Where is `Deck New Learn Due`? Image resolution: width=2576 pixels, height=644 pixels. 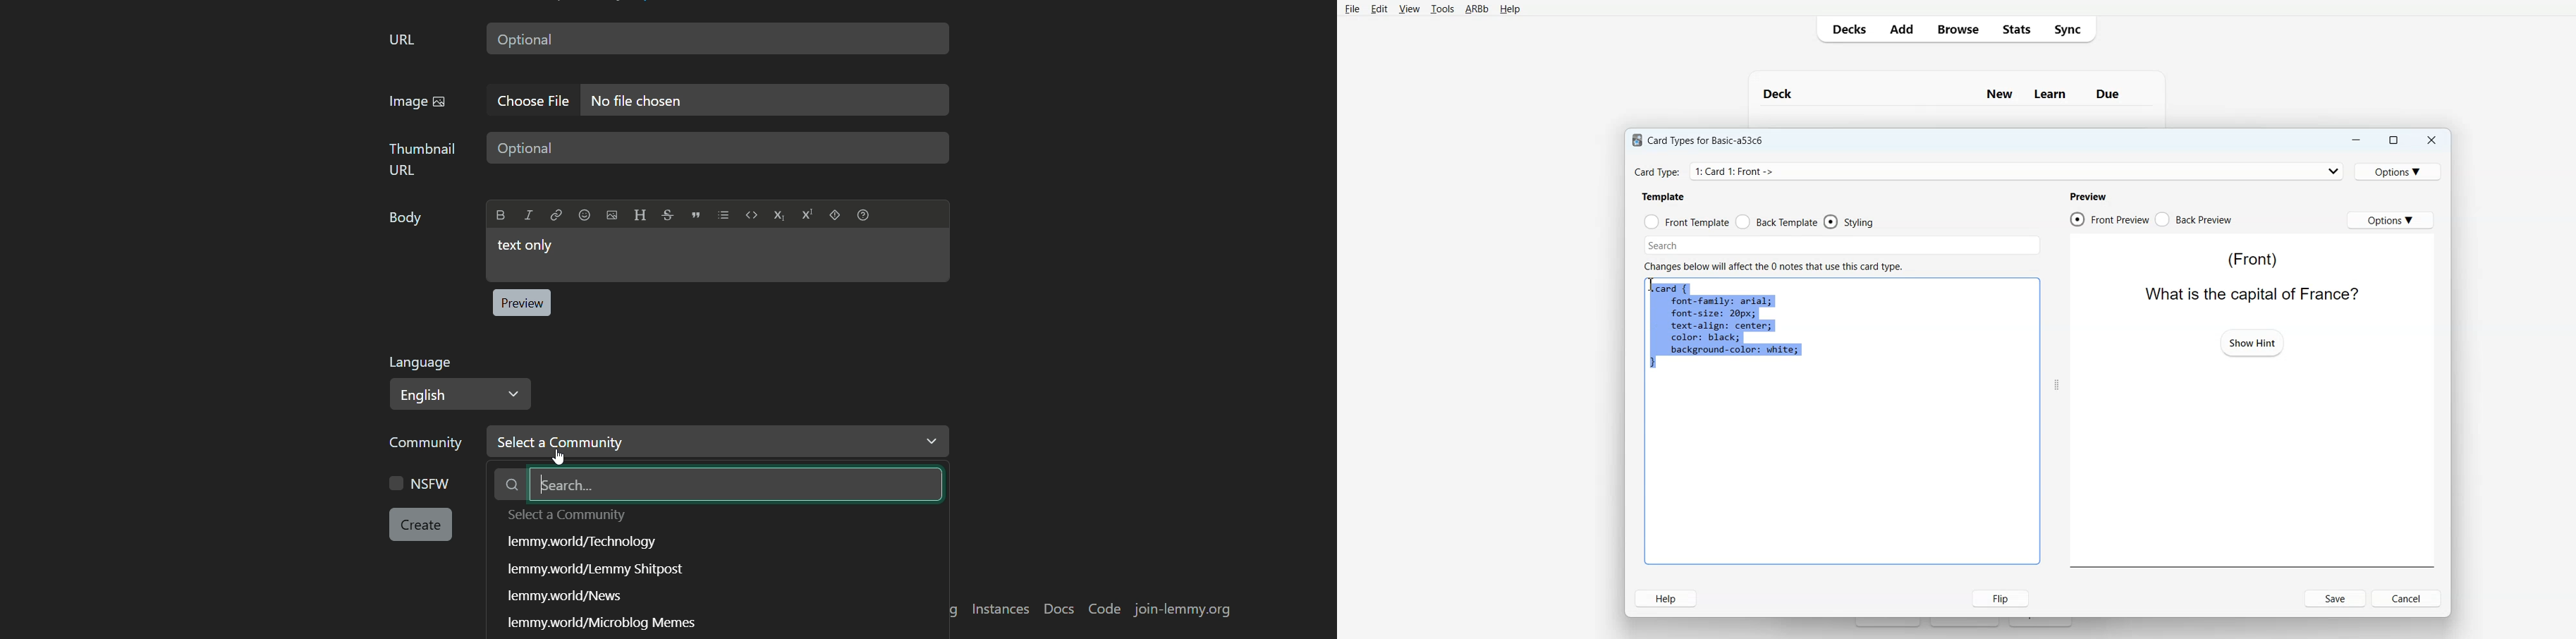 Deck New Learn Due is located at coordinates (1948, 94).